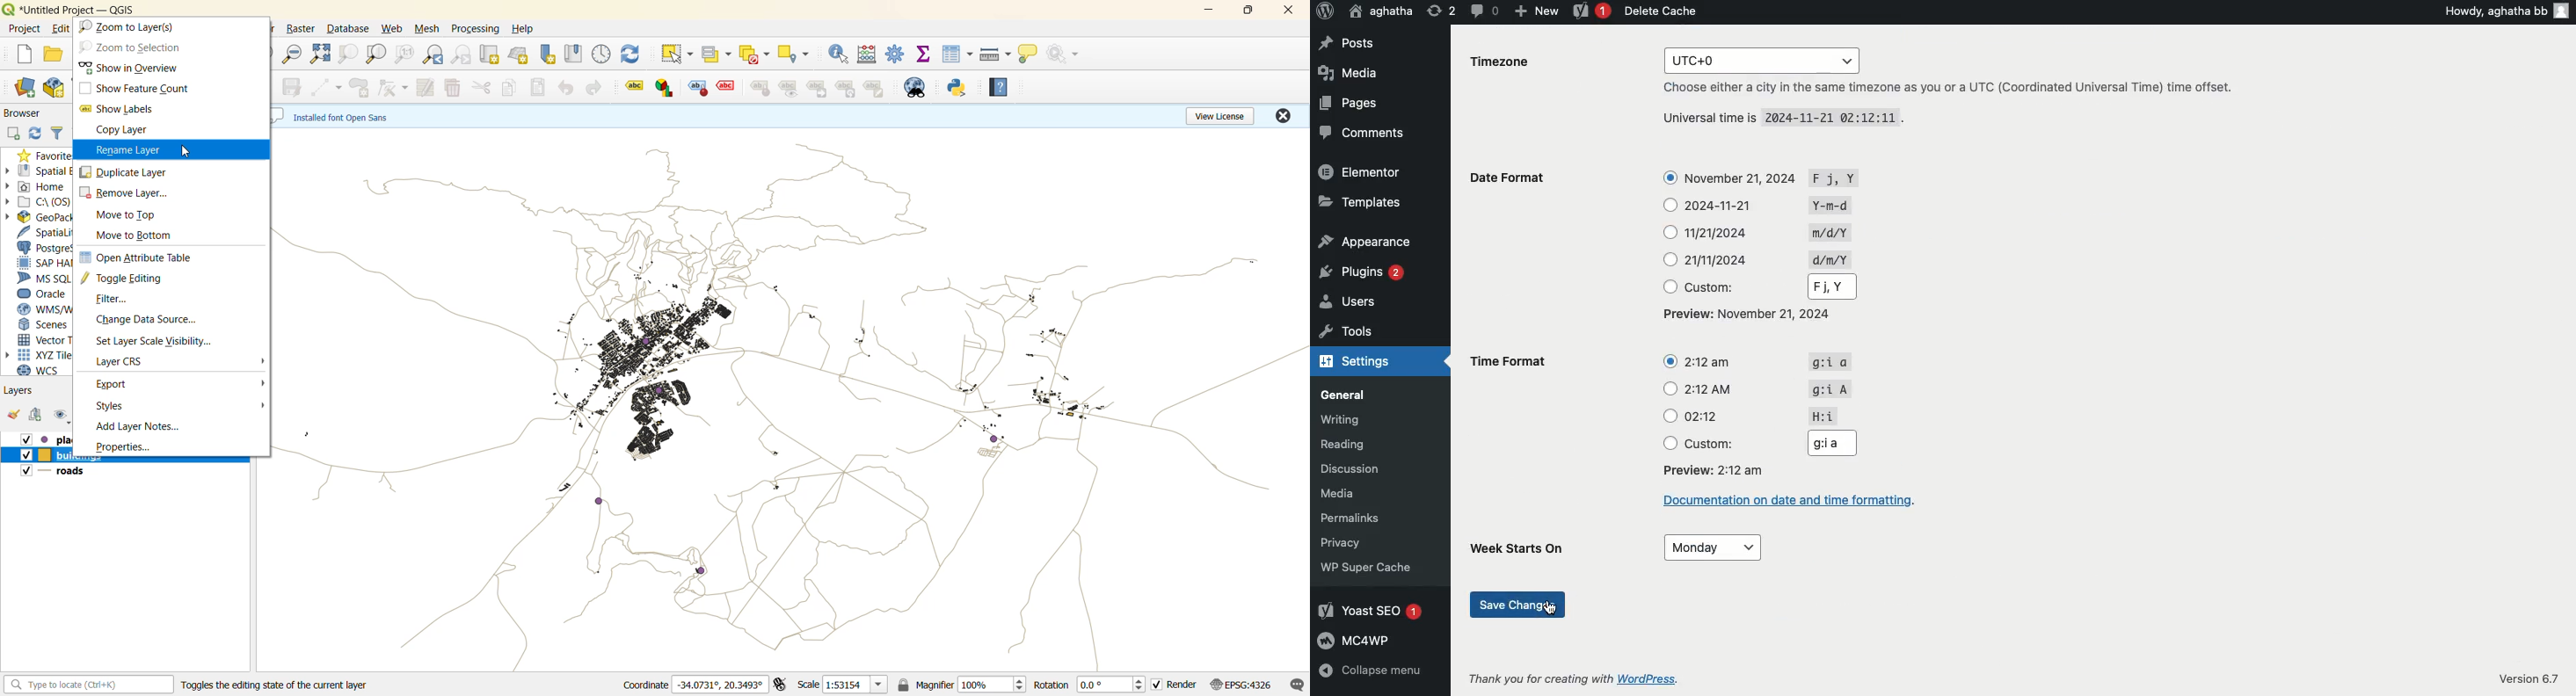 This screenshot has height=700, width=2576. Describe the element at coordinates (1363, 272) in the screenshot. I see `Plugins` at that location.